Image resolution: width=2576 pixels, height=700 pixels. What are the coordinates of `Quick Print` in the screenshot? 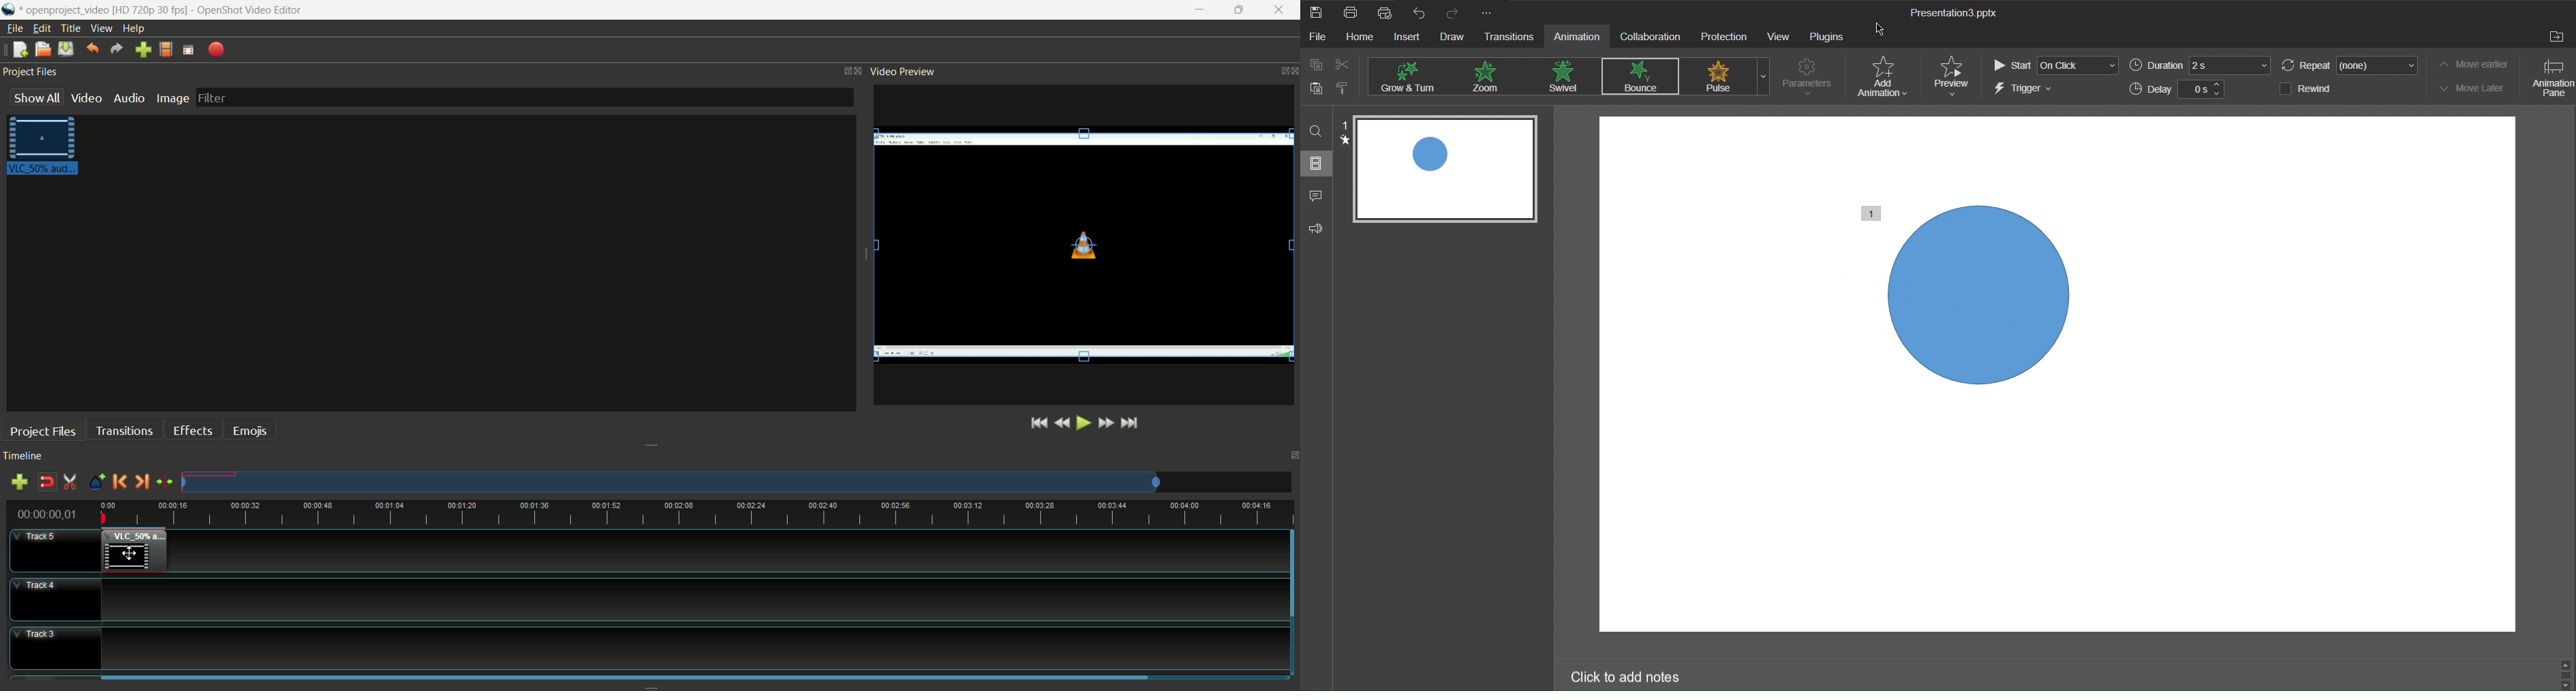 It's located at (1383, 12).